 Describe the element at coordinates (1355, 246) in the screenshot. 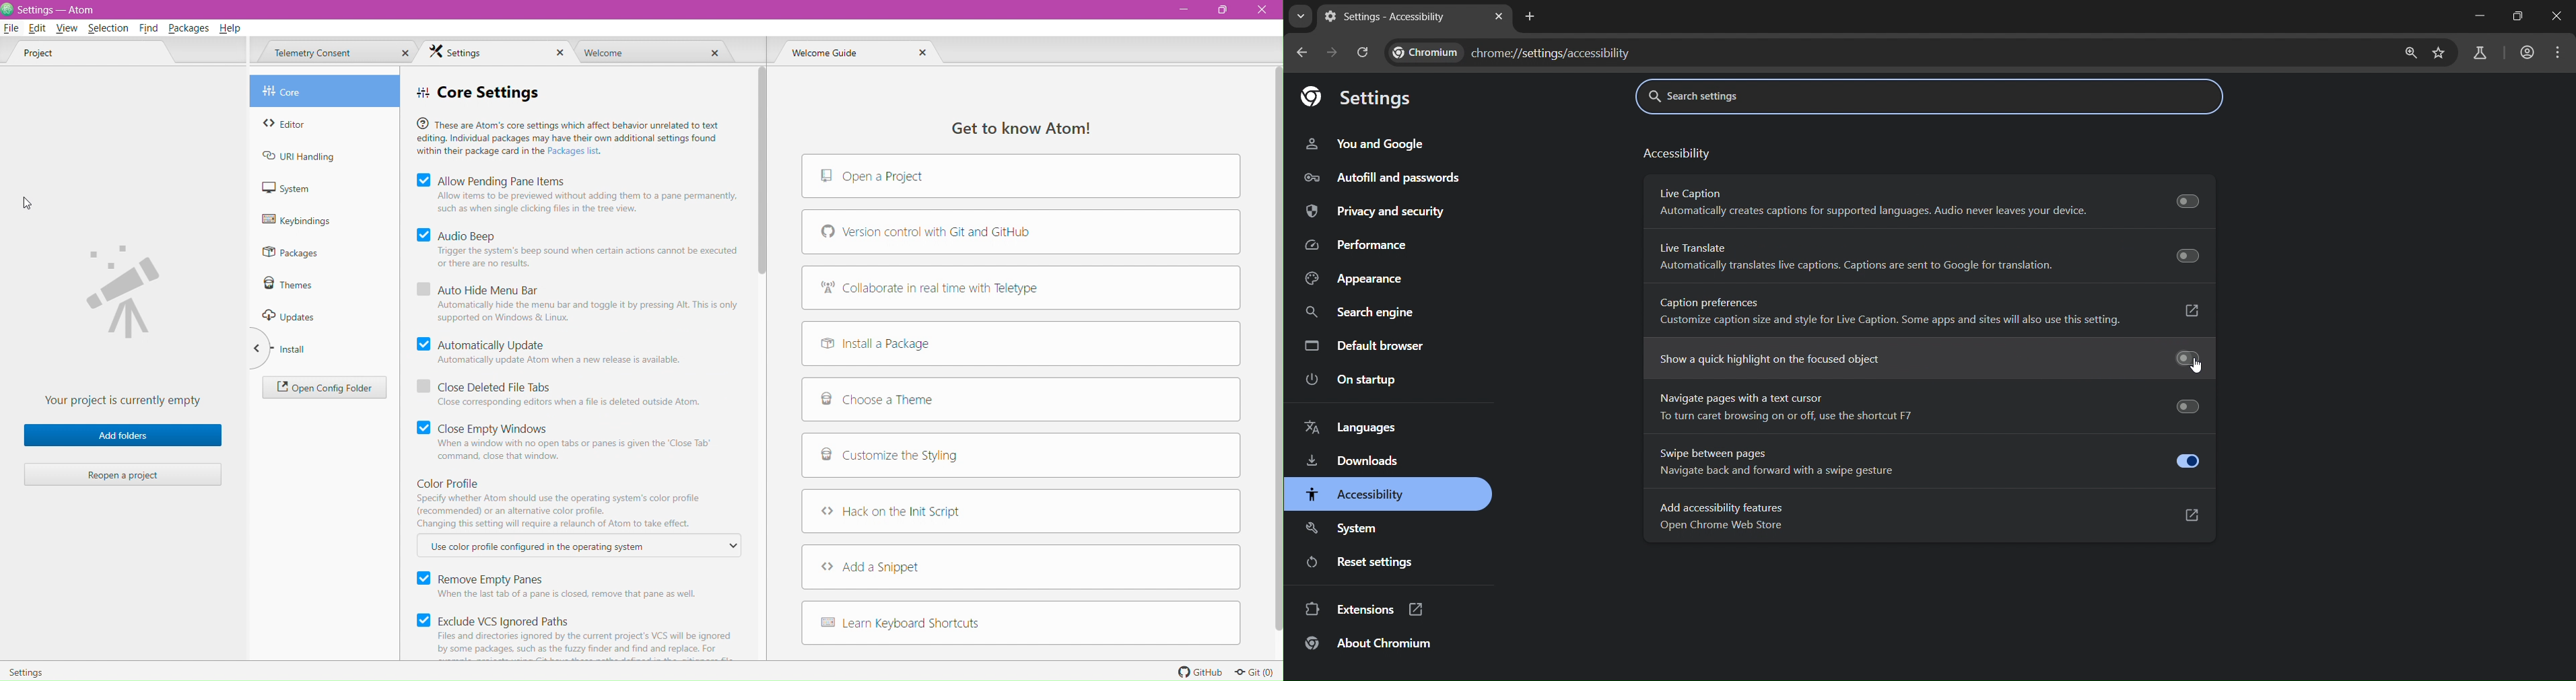

I see `performance` at that location.